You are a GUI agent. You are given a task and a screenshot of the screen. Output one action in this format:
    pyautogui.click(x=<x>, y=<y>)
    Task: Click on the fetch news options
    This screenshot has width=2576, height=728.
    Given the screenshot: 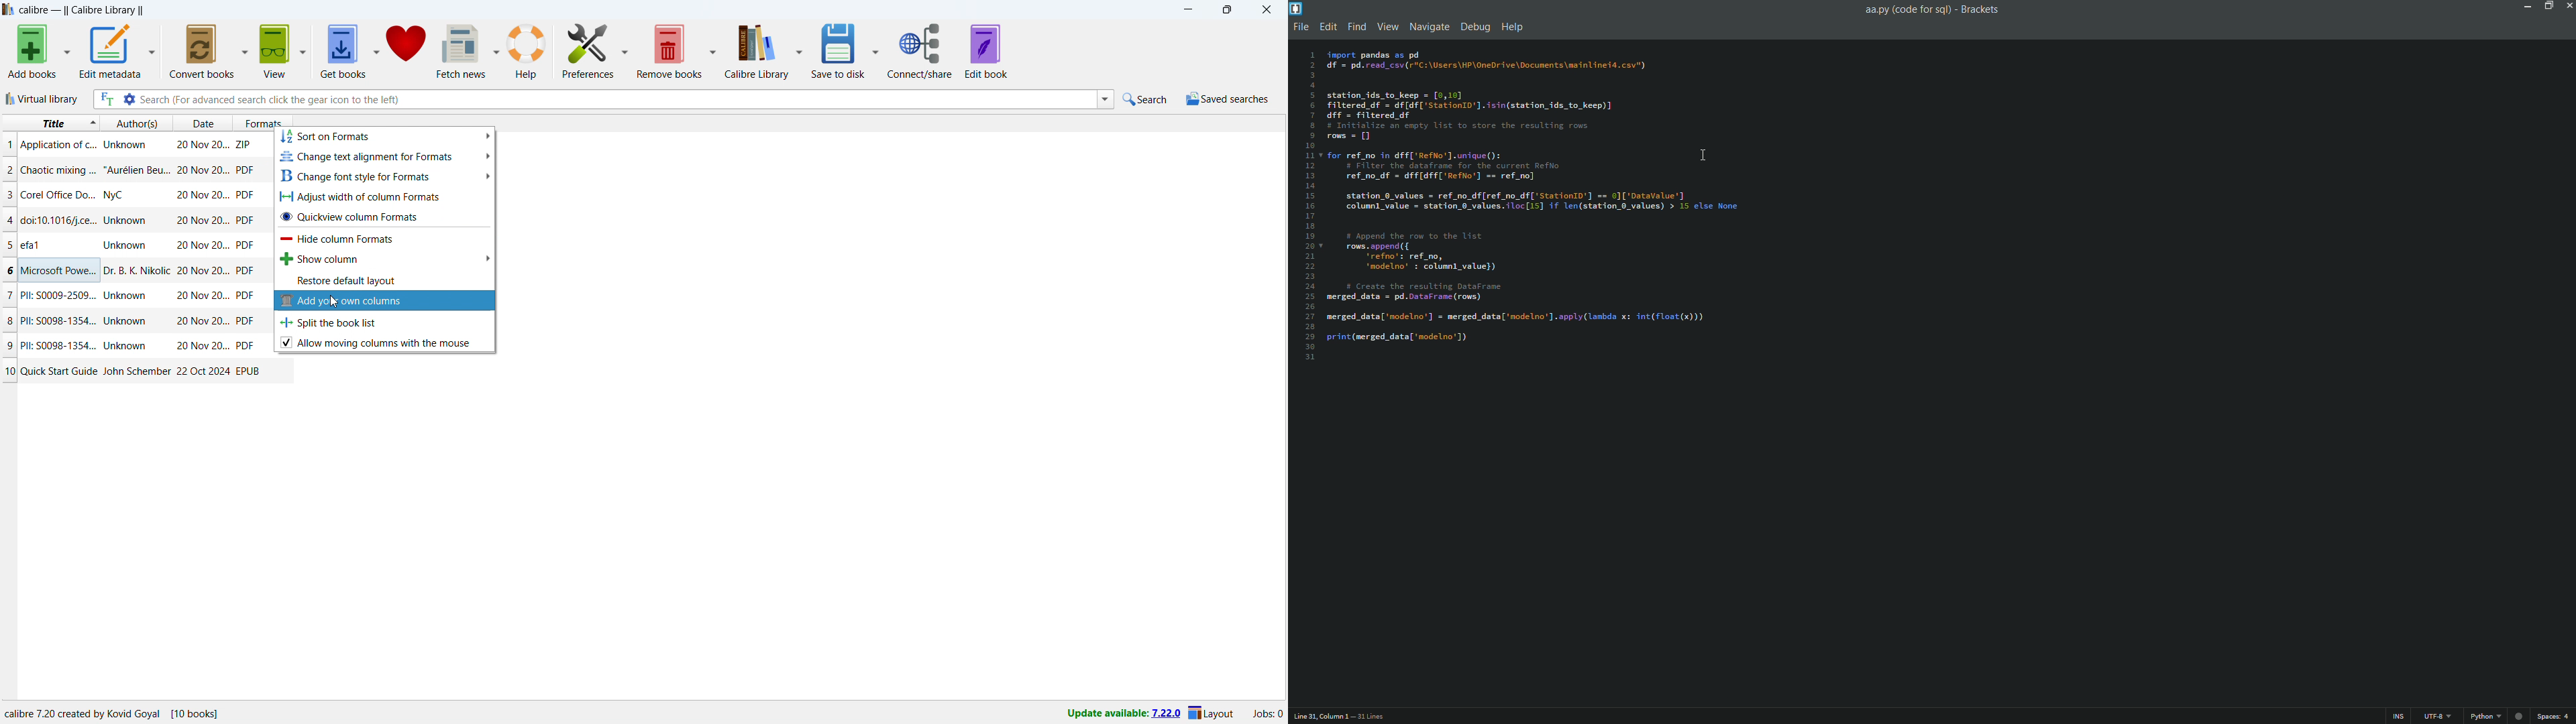 What is the action you would take?
    pyautogui.click(x=496, y=50)
    